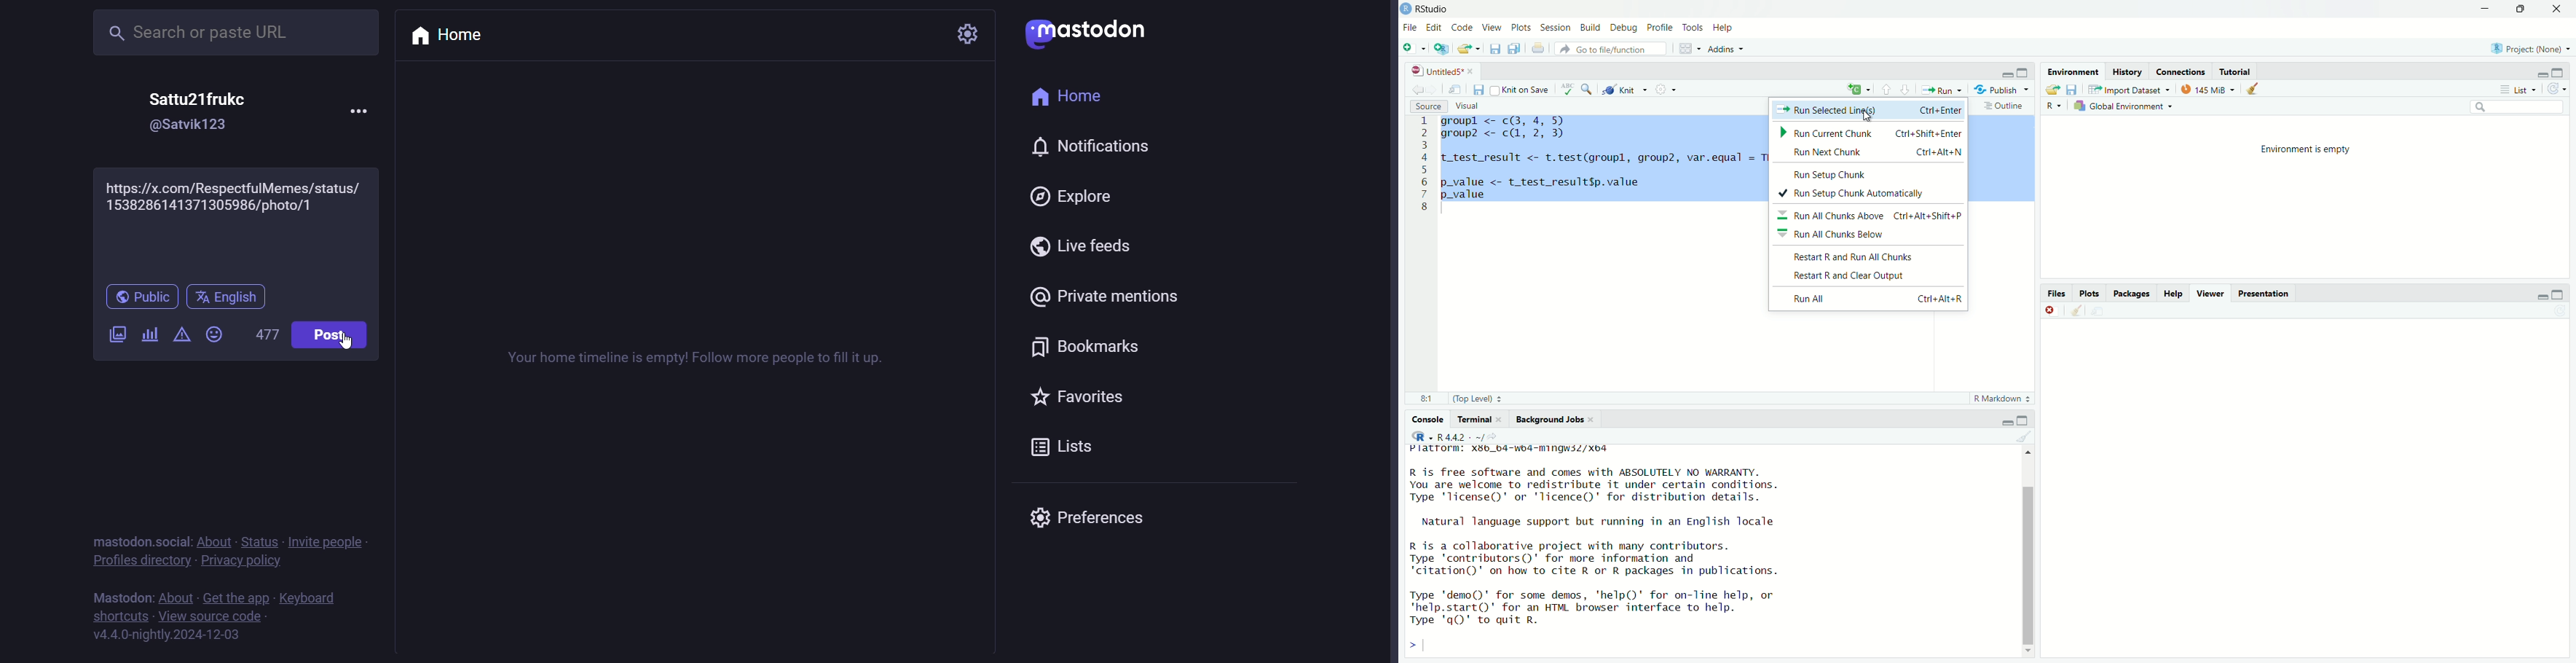 The image size is (2576, 672). I want to click on cursor, so click(1871, 117).